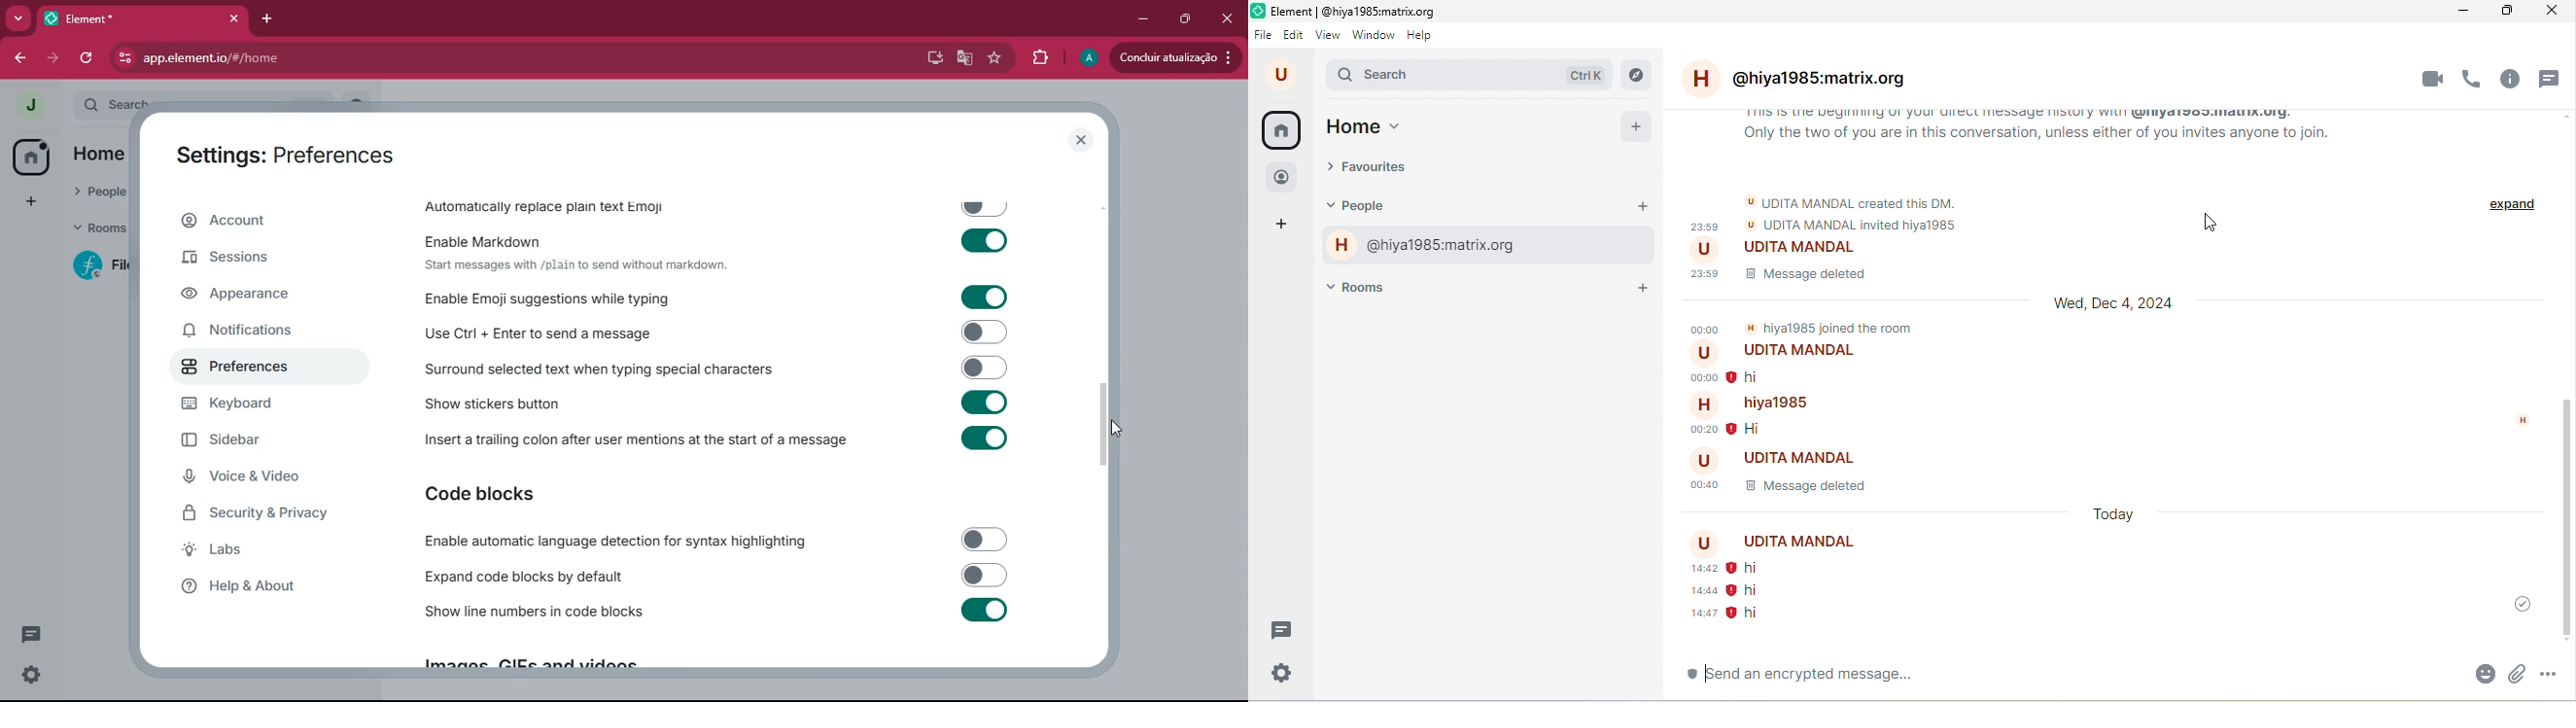 The image size is (2576, 728). What do you see at coordinates (2431, 79) in the screenshot?
I see `video call` at bounding box center [2431, 79].